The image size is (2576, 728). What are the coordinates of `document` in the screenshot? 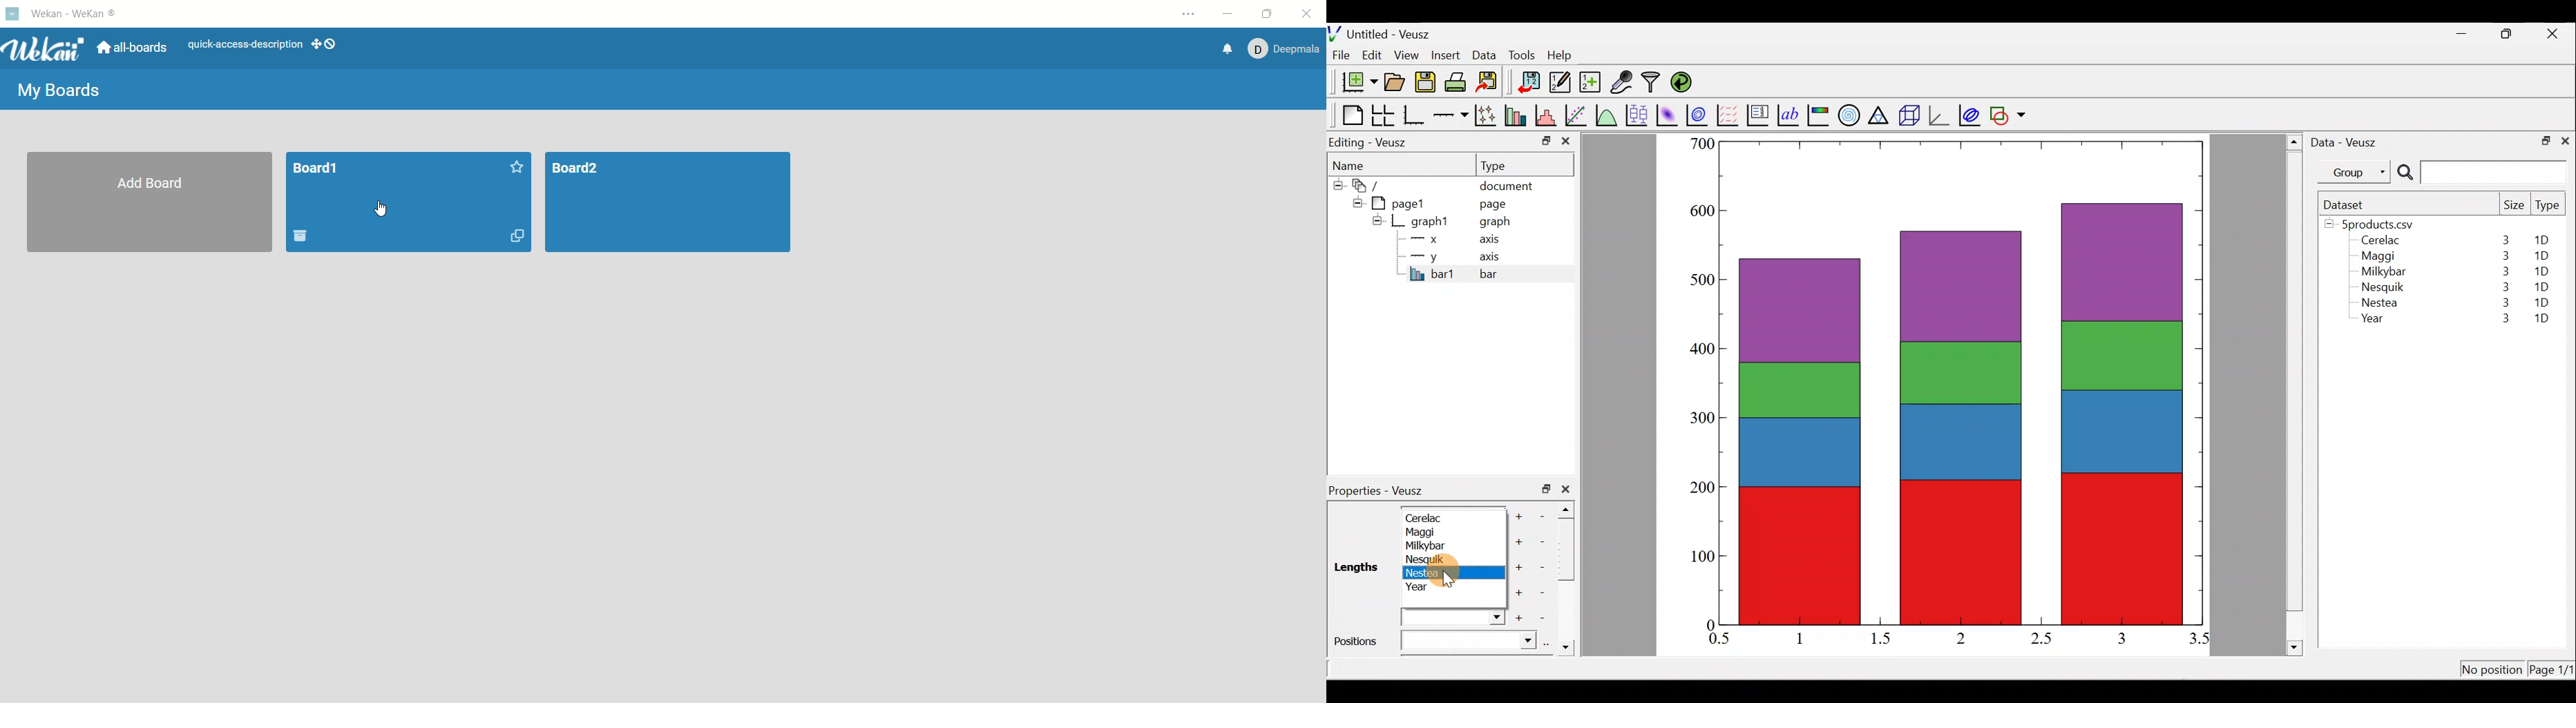 It's located at (1506, 184).